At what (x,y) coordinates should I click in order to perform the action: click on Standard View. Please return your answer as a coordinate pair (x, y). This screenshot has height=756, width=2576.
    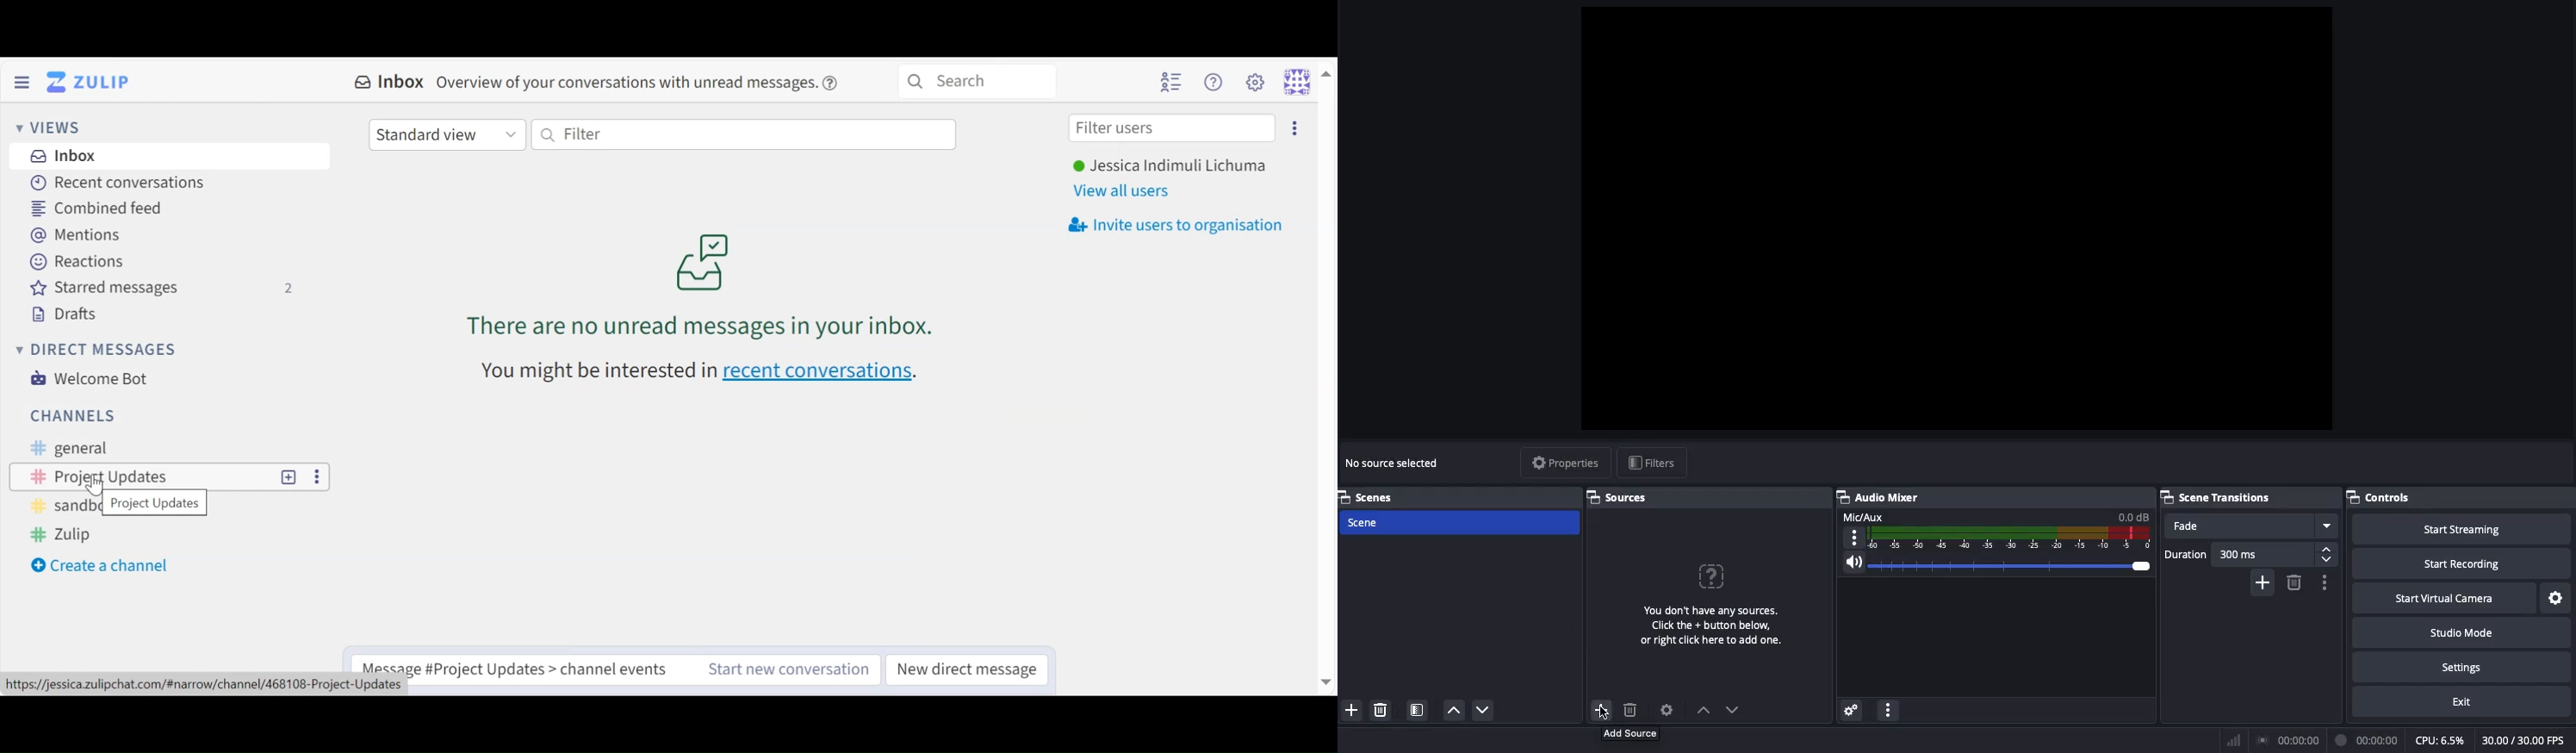
    Looking at the image, I should click on (446, 136).